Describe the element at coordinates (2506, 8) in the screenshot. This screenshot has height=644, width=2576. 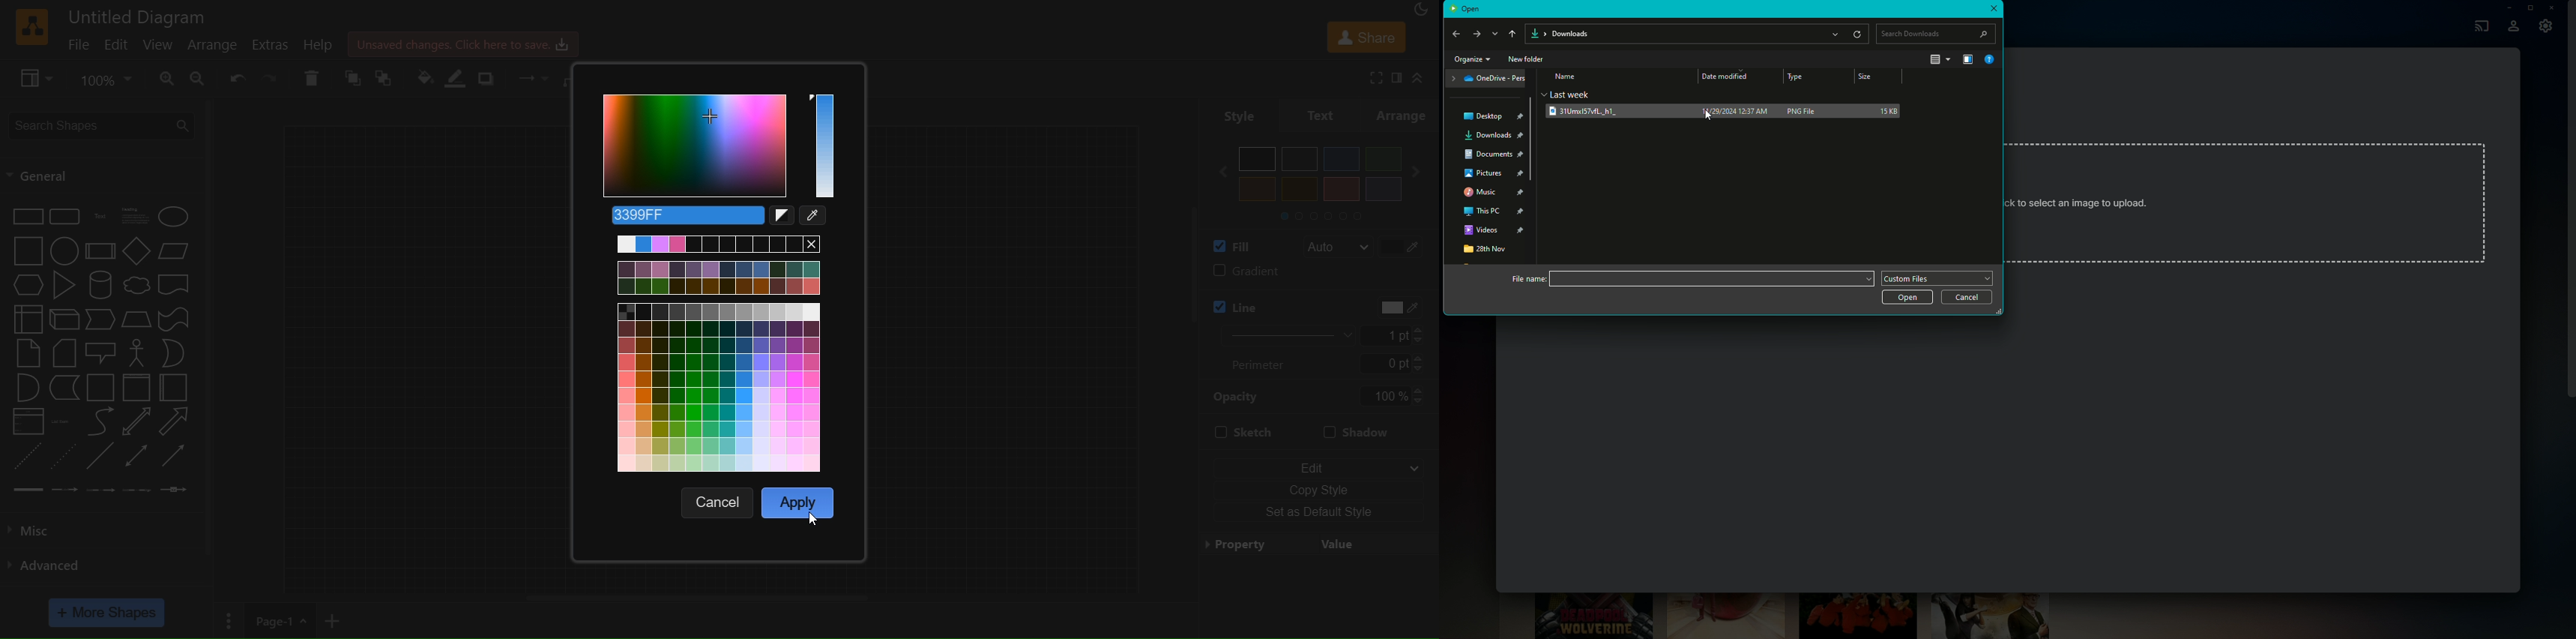
I see `Minimize` at that location.